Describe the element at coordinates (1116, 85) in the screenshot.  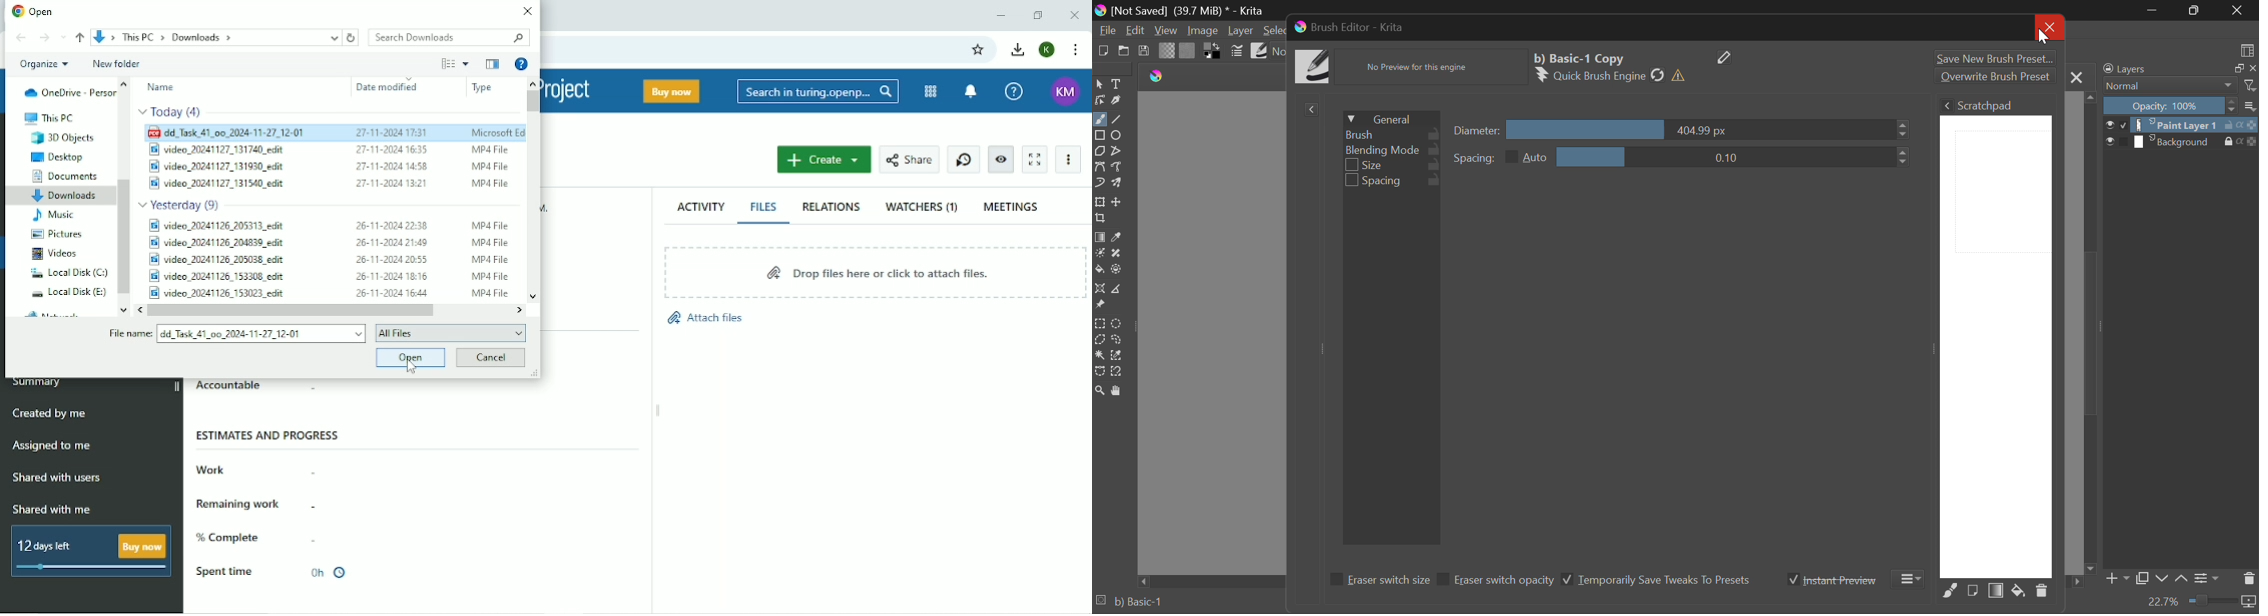
I see `Text` at that location.